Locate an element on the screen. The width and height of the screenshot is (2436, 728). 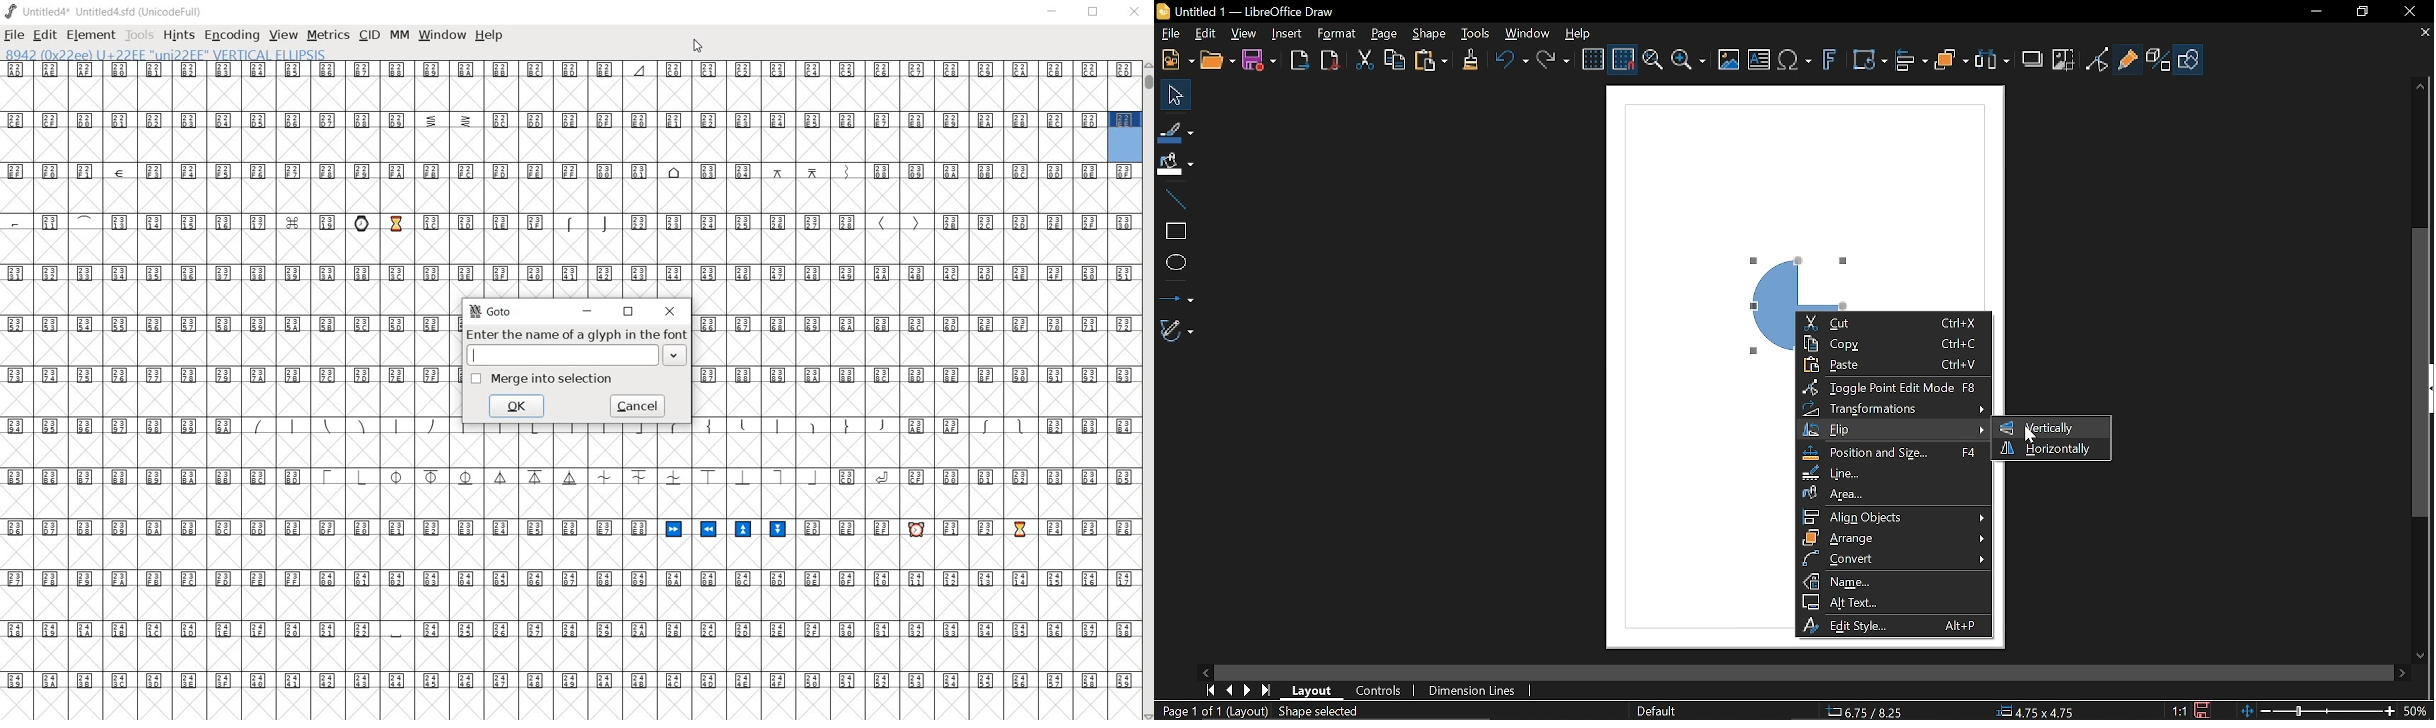
Save is located at coordinates (1262, 60).